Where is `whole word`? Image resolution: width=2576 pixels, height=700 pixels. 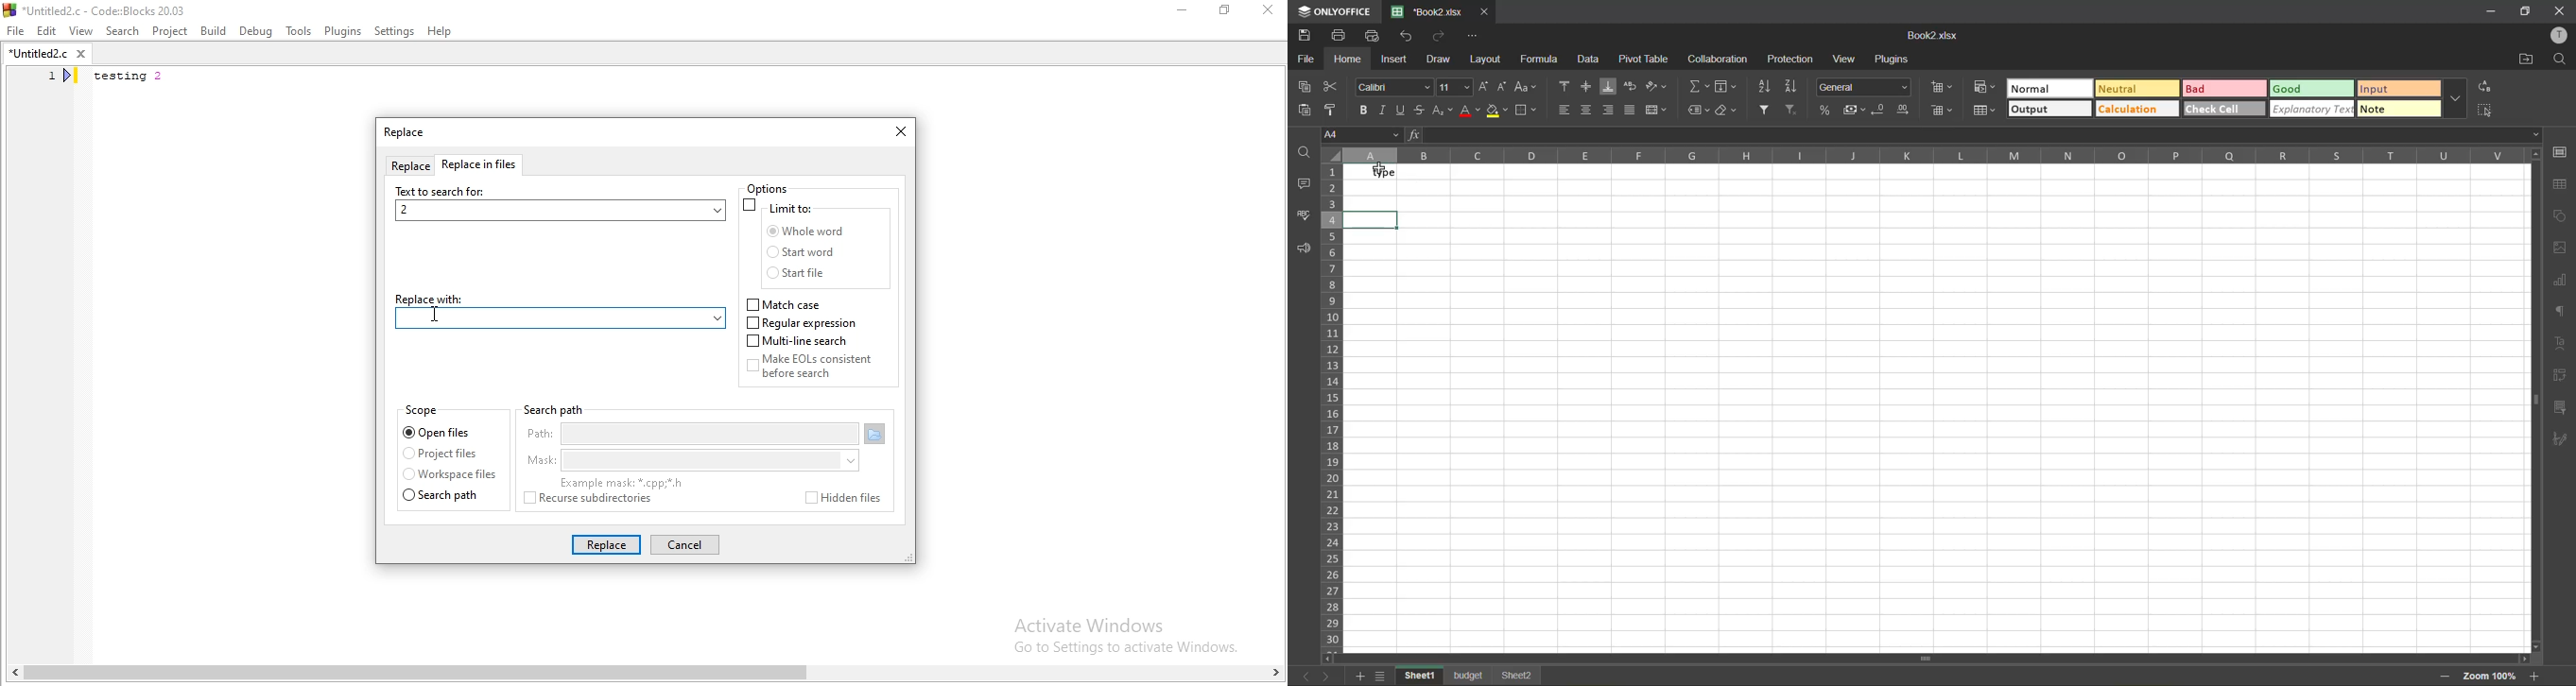
whole word is located at coordinates (804, 232).